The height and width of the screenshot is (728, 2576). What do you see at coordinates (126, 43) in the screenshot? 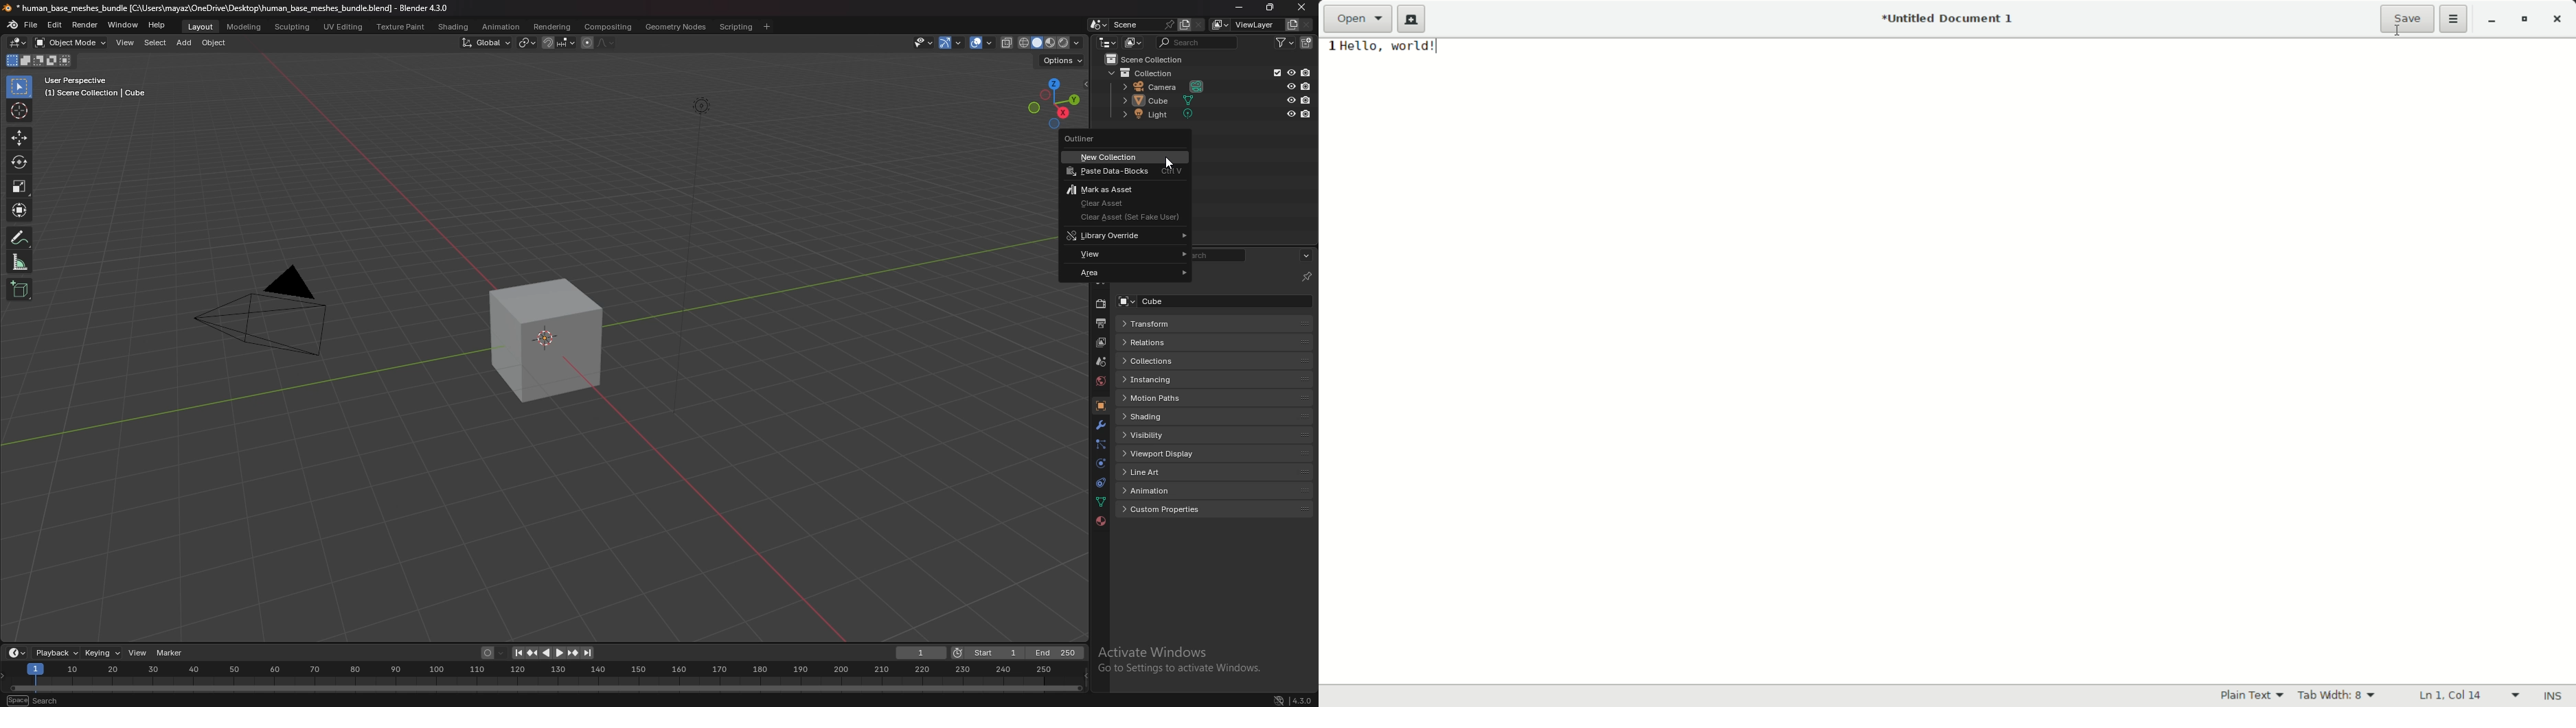
I see `view` at bounding box center [126, 43].